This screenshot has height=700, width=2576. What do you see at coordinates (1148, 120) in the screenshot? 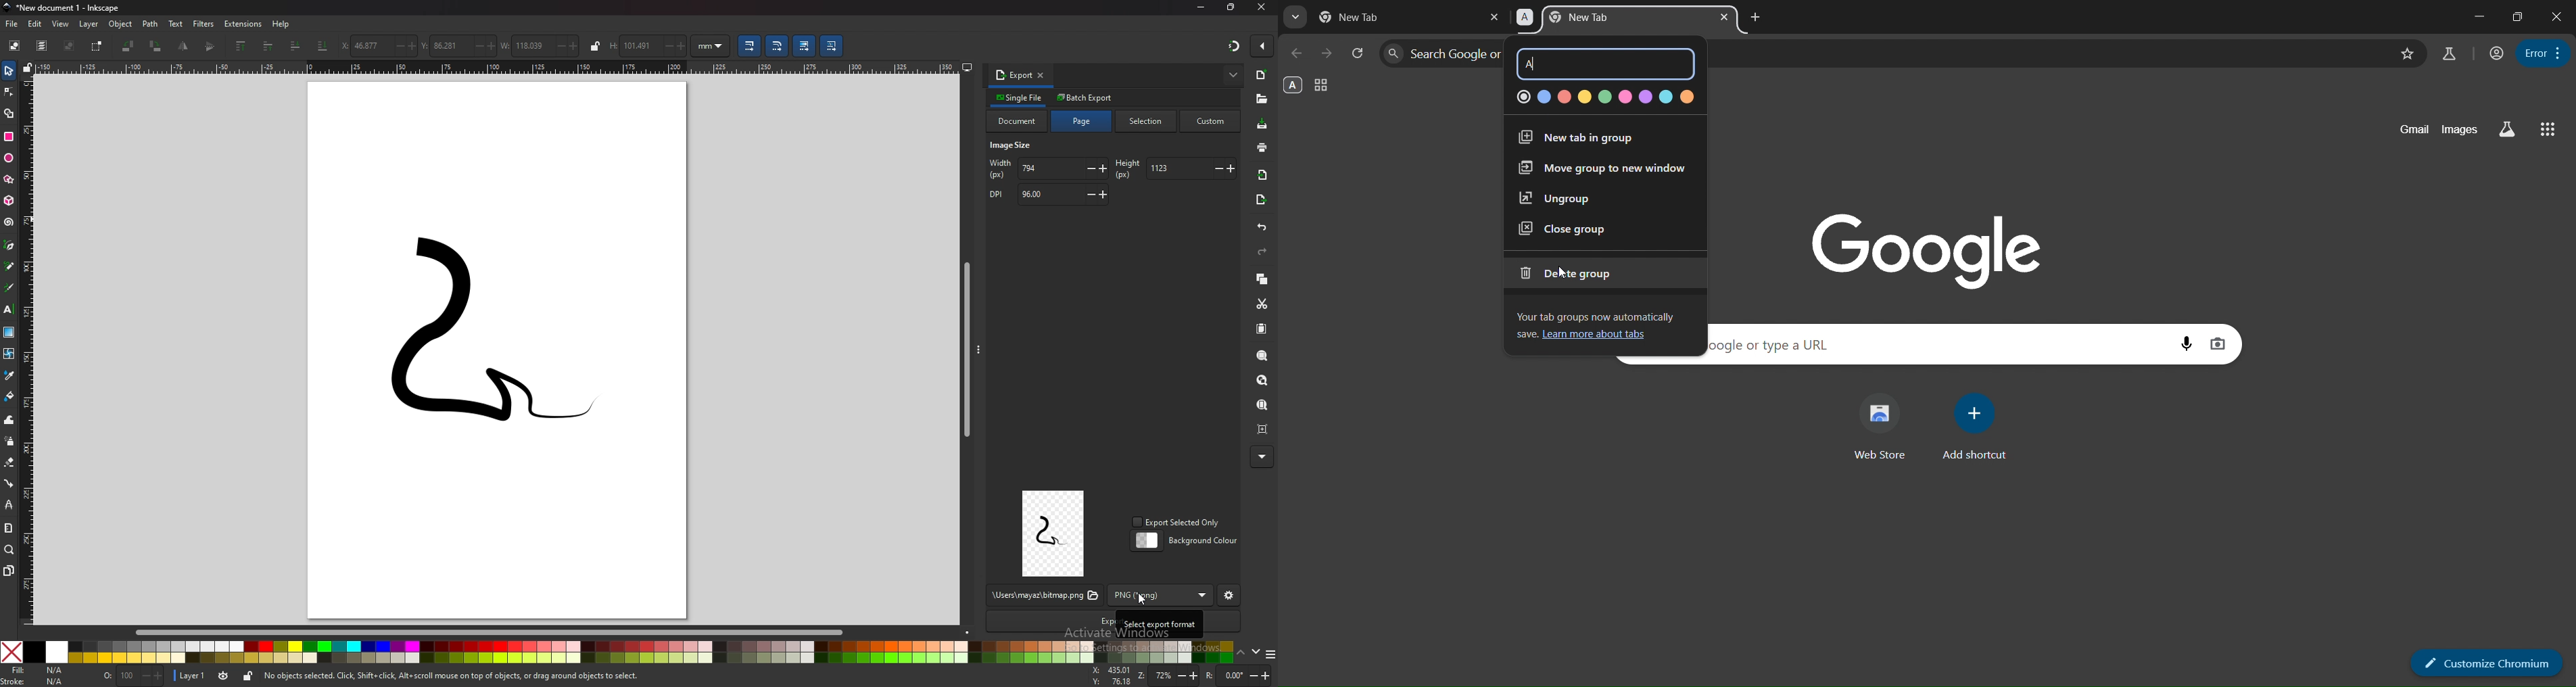
I see `selection` at bounding box center [1148, 120].